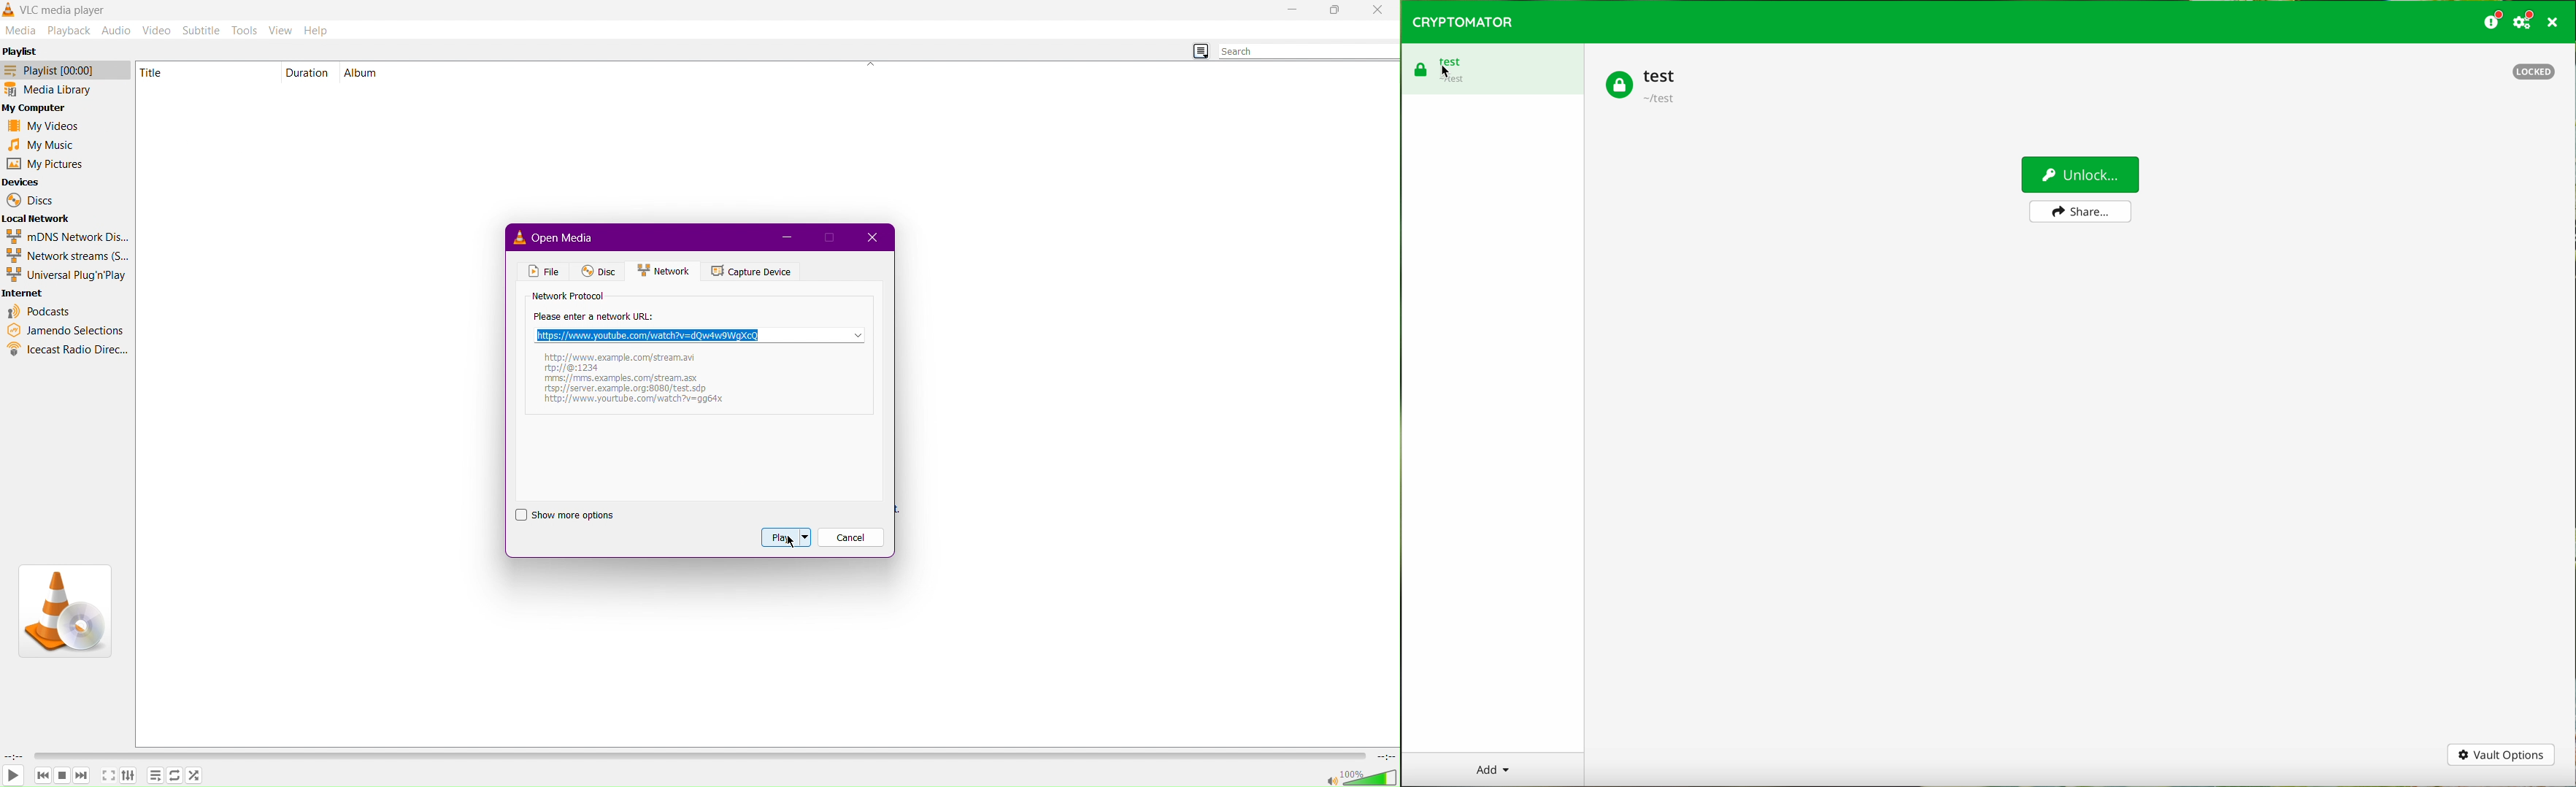  What do you see at coordinates (66, 237) in the screenshot?
I see `mDNS Network Distribution` at bounding box center [66, 237].